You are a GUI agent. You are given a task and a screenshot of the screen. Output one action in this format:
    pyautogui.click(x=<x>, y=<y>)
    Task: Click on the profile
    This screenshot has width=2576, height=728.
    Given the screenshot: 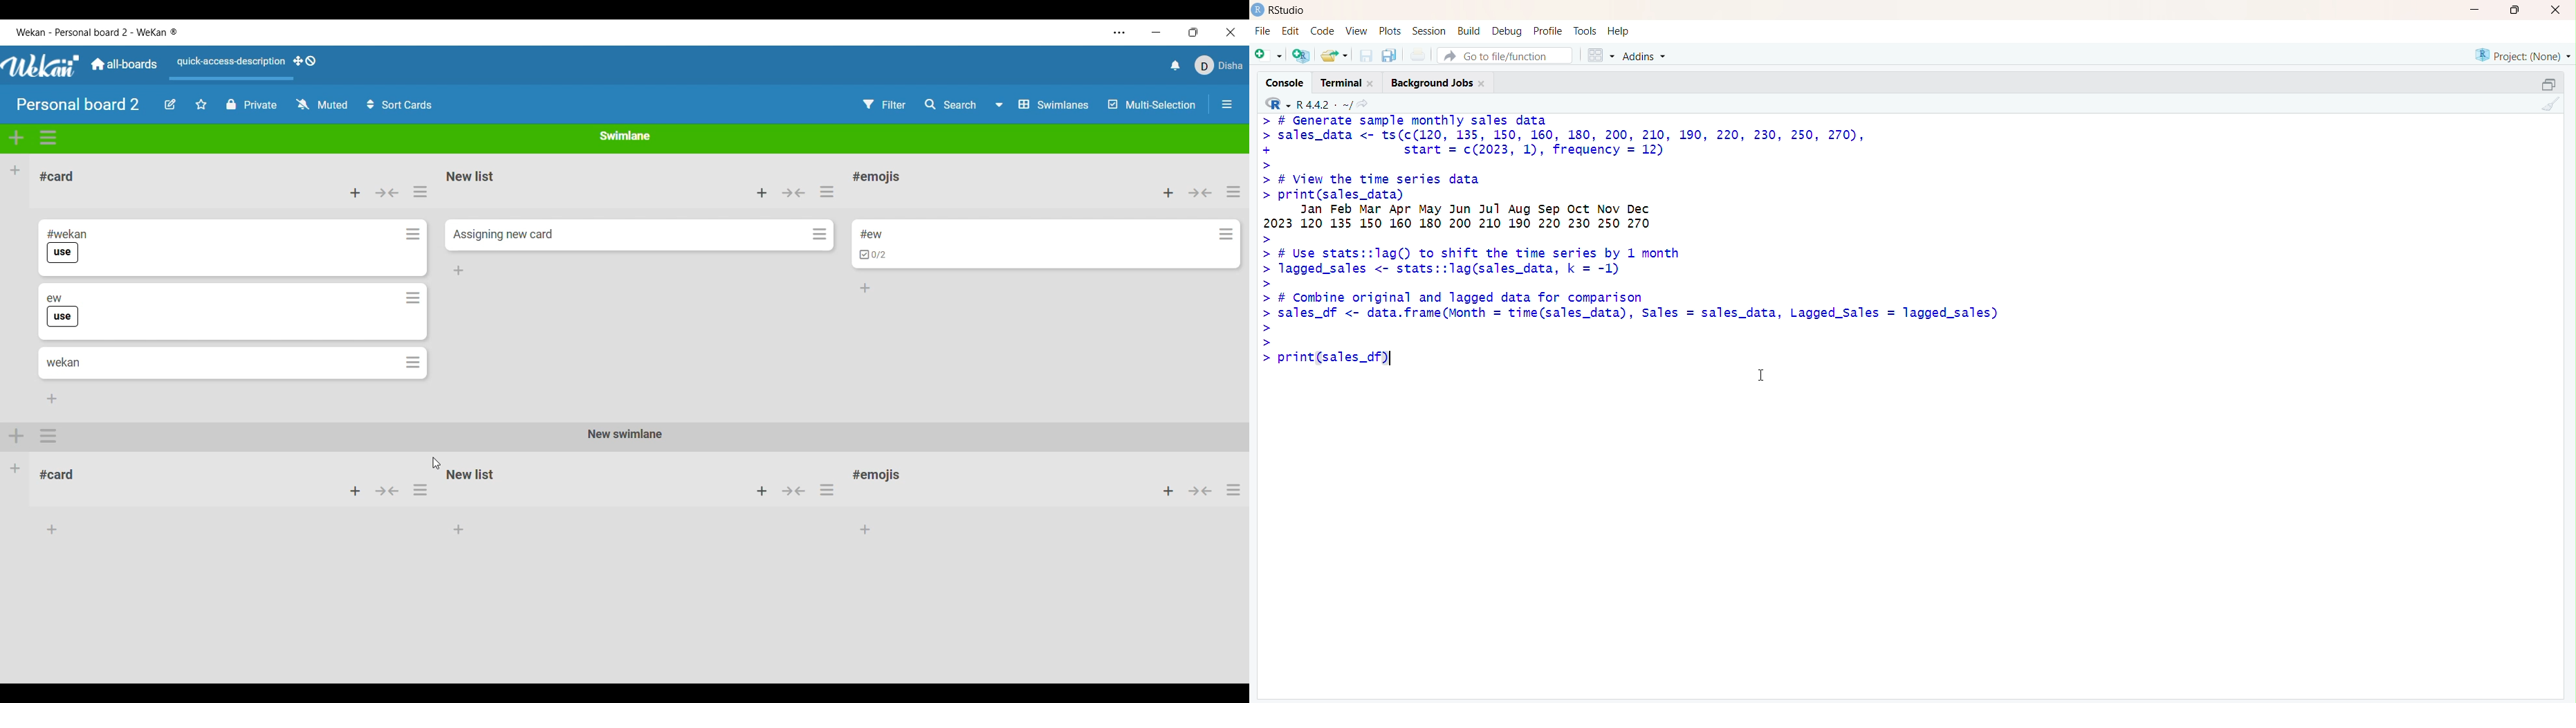 What is the action you would take?
    pyautogui.click(x=1548, y=30)
    